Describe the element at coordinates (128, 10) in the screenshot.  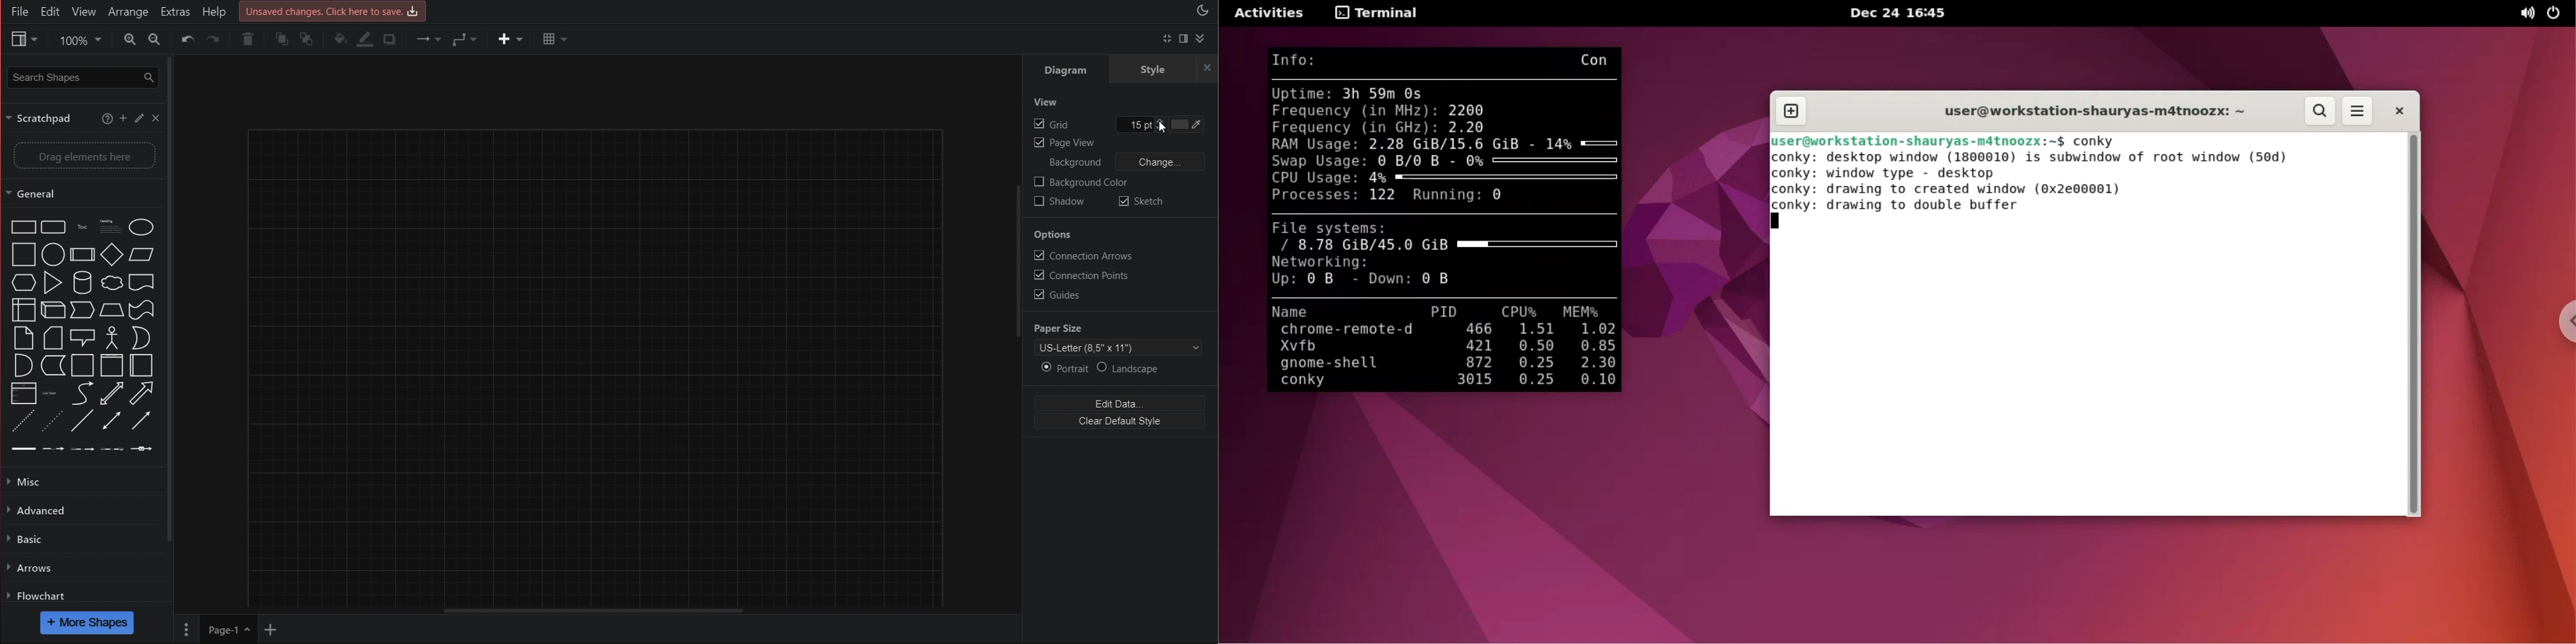
I see `Arrange` at that location.